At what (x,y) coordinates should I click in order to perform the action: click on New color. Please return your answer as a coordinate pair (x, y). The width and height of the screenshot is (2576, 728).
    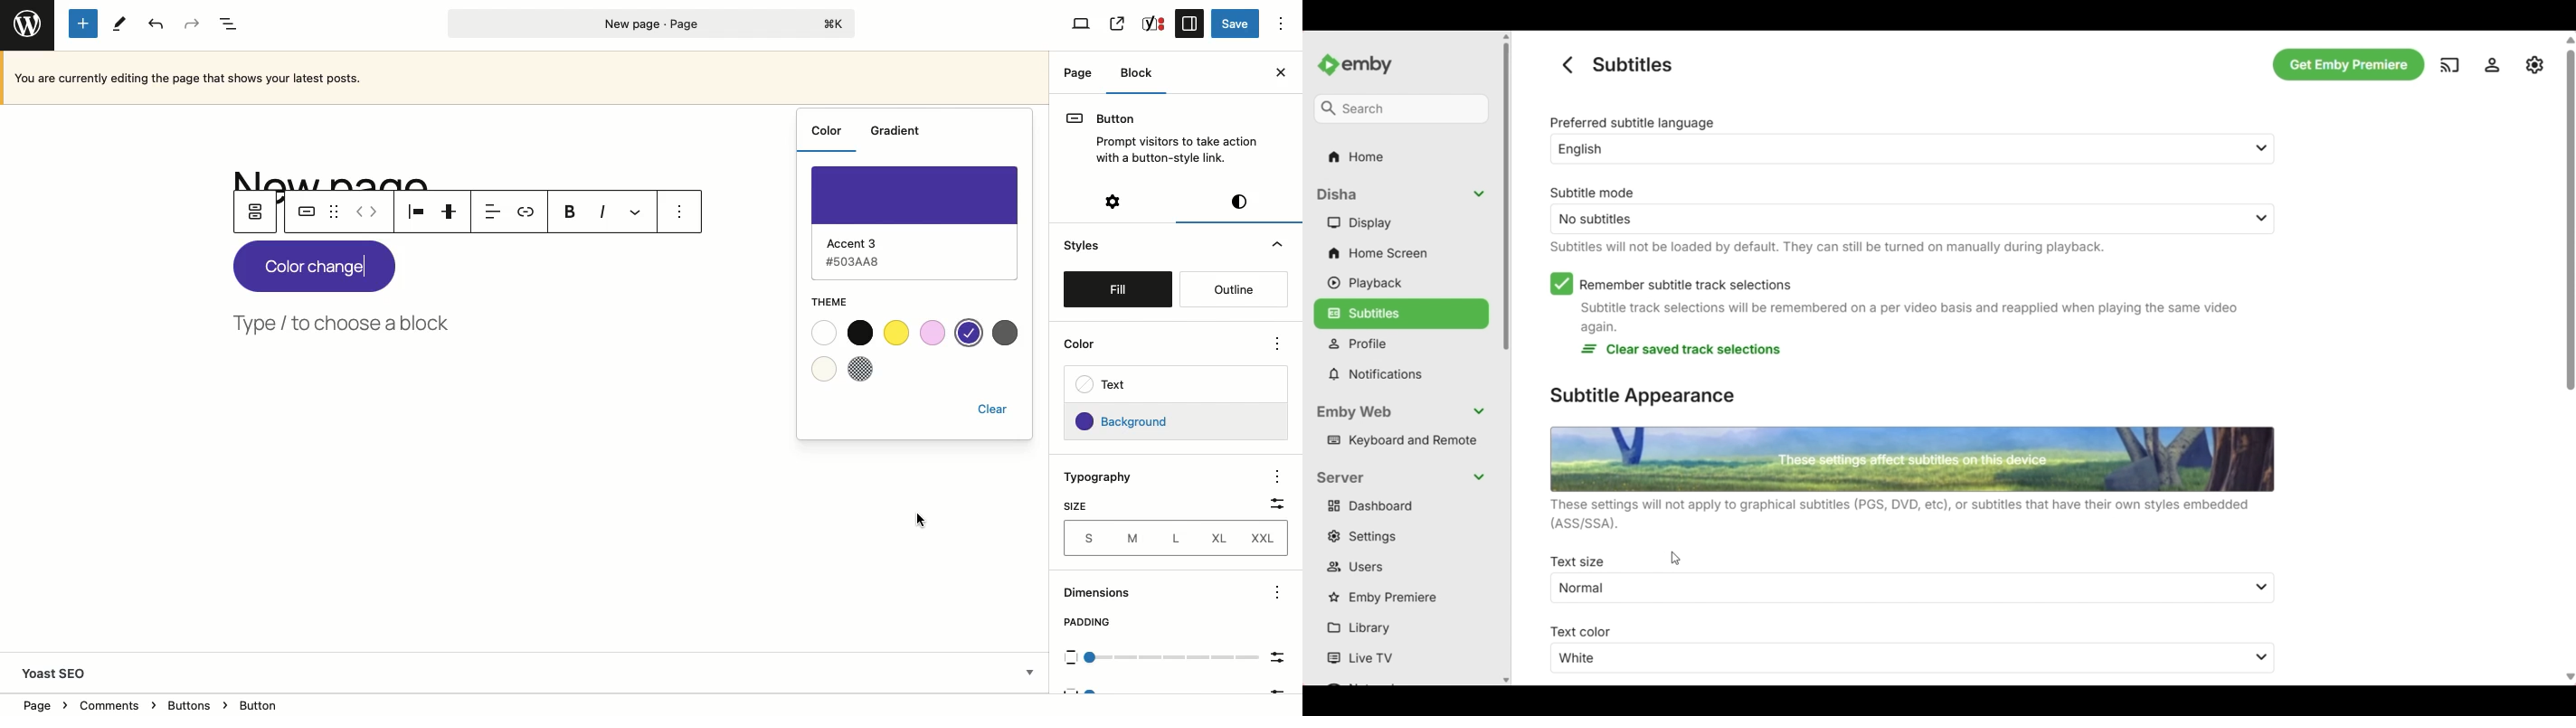
    Looking at the image, I should click on (317, 266).